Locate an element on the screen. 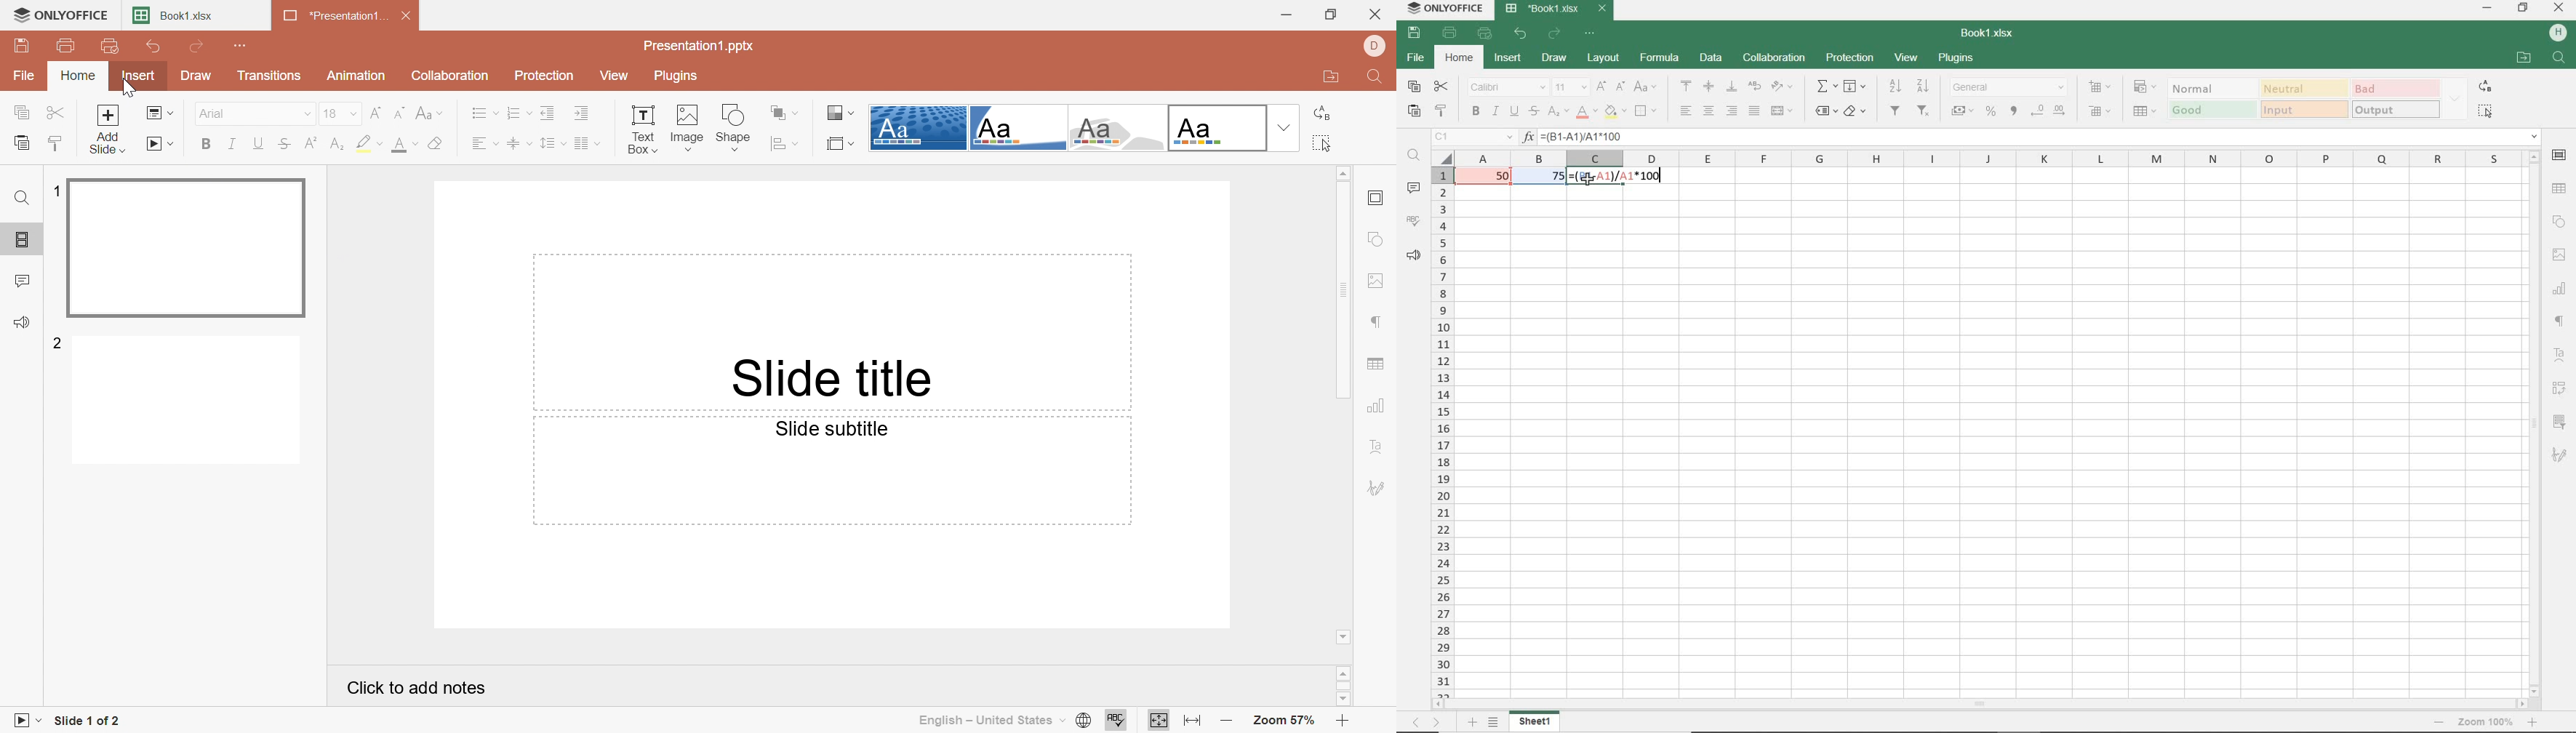 Image resolution: width=2576 pixels, height=756 pixels. Scroll Bar is located at coordinates (1346, 686).